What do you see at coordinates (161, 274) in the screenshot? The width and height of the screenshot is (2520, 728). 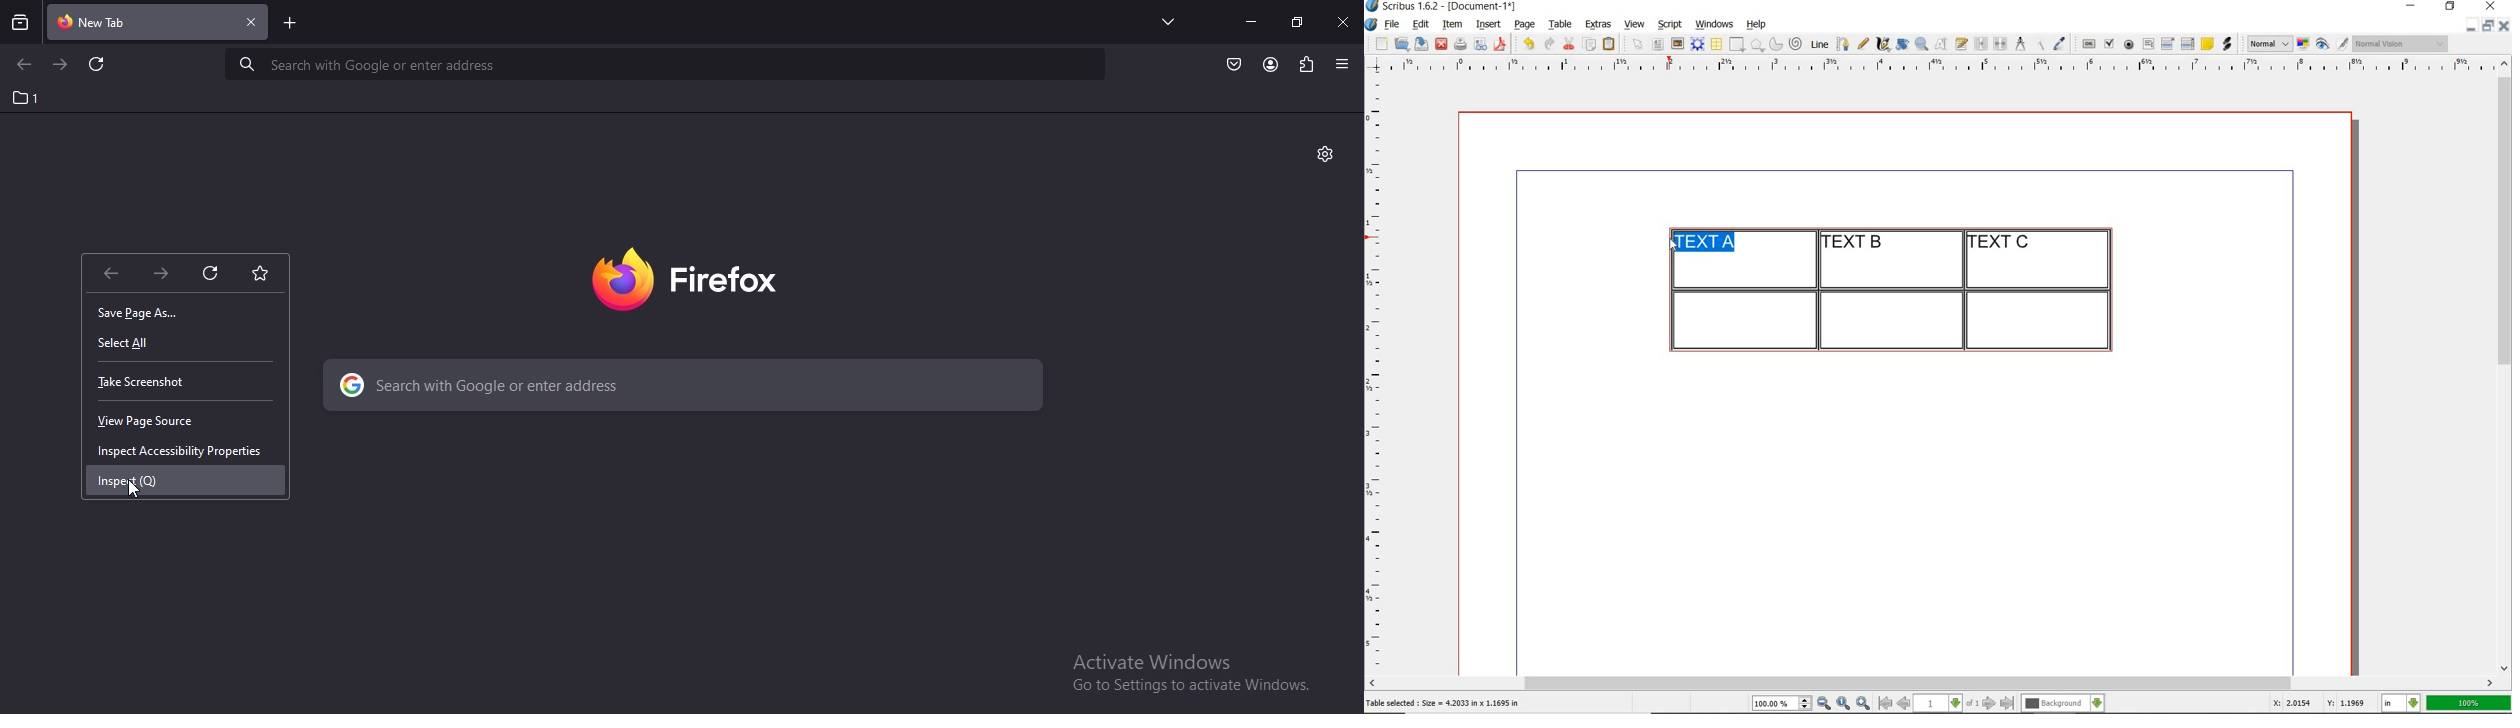 I see `go forward onepage` at bounding box center [161, 274].